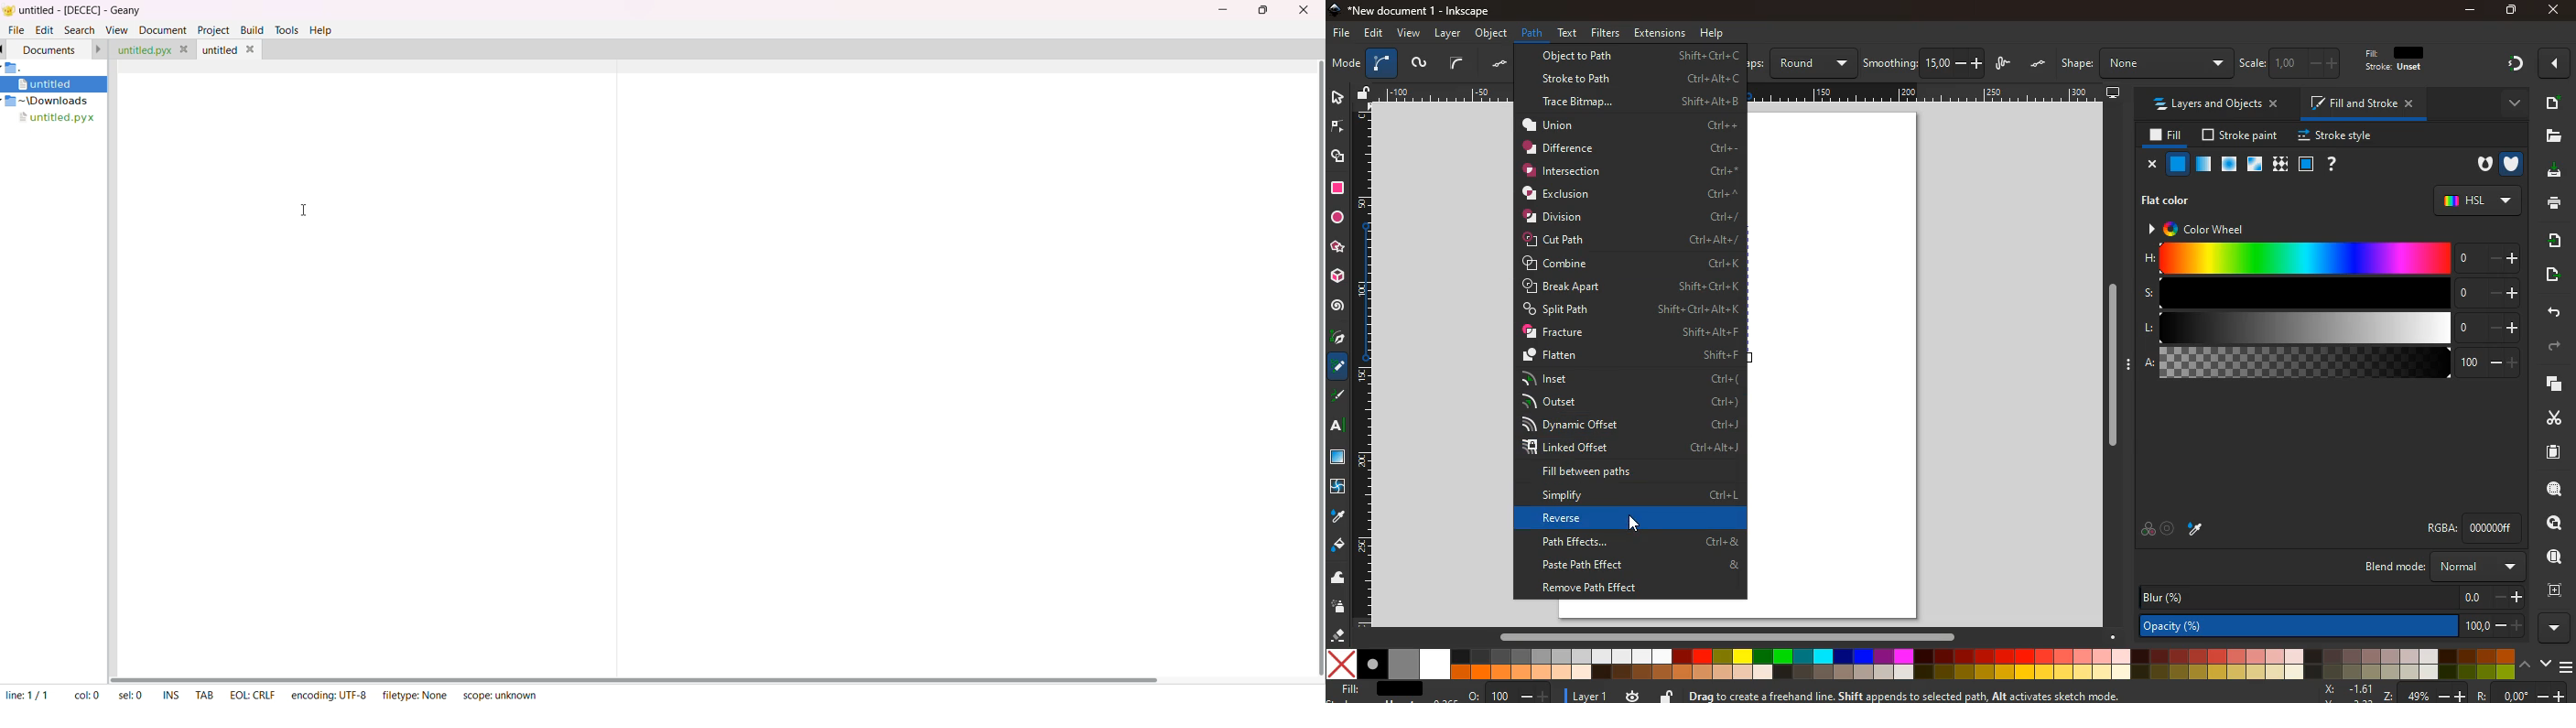  Describe the element at coordinates (2557, 347) in the screenshot. I see `forward` at that location.